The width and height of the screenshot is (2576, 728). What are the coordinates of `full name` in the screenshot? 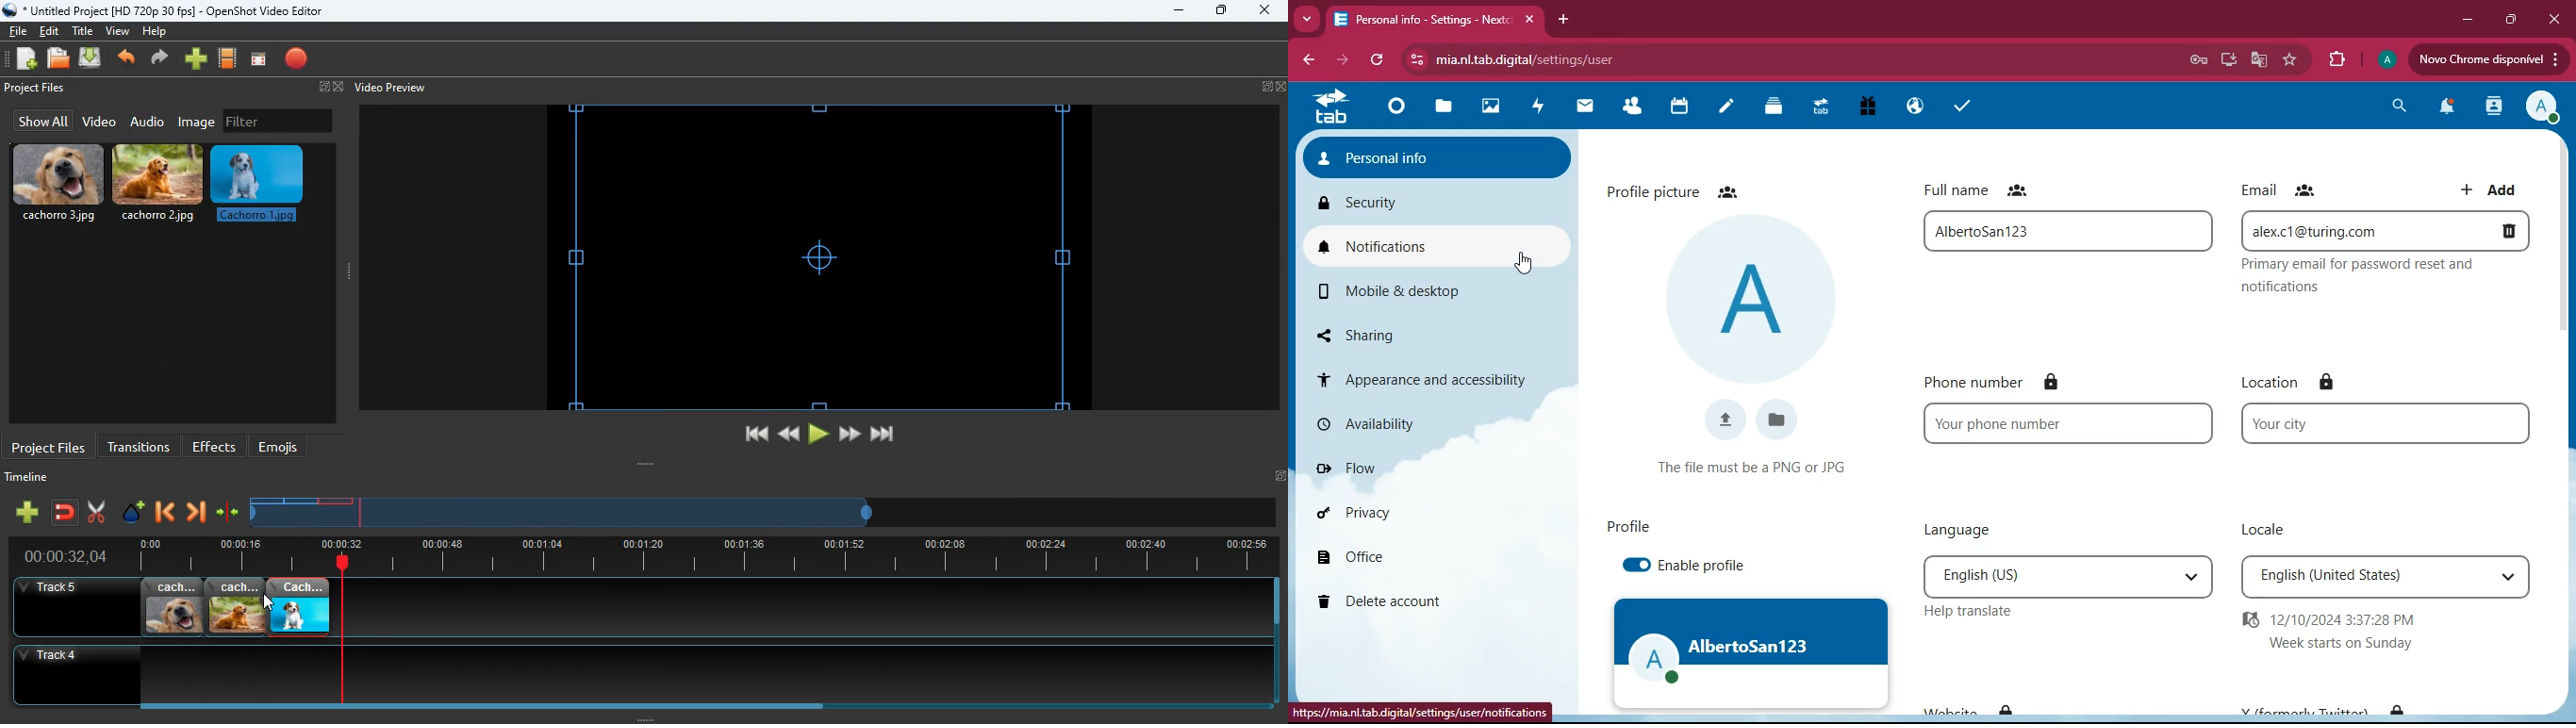 It's located at (1990, 190).